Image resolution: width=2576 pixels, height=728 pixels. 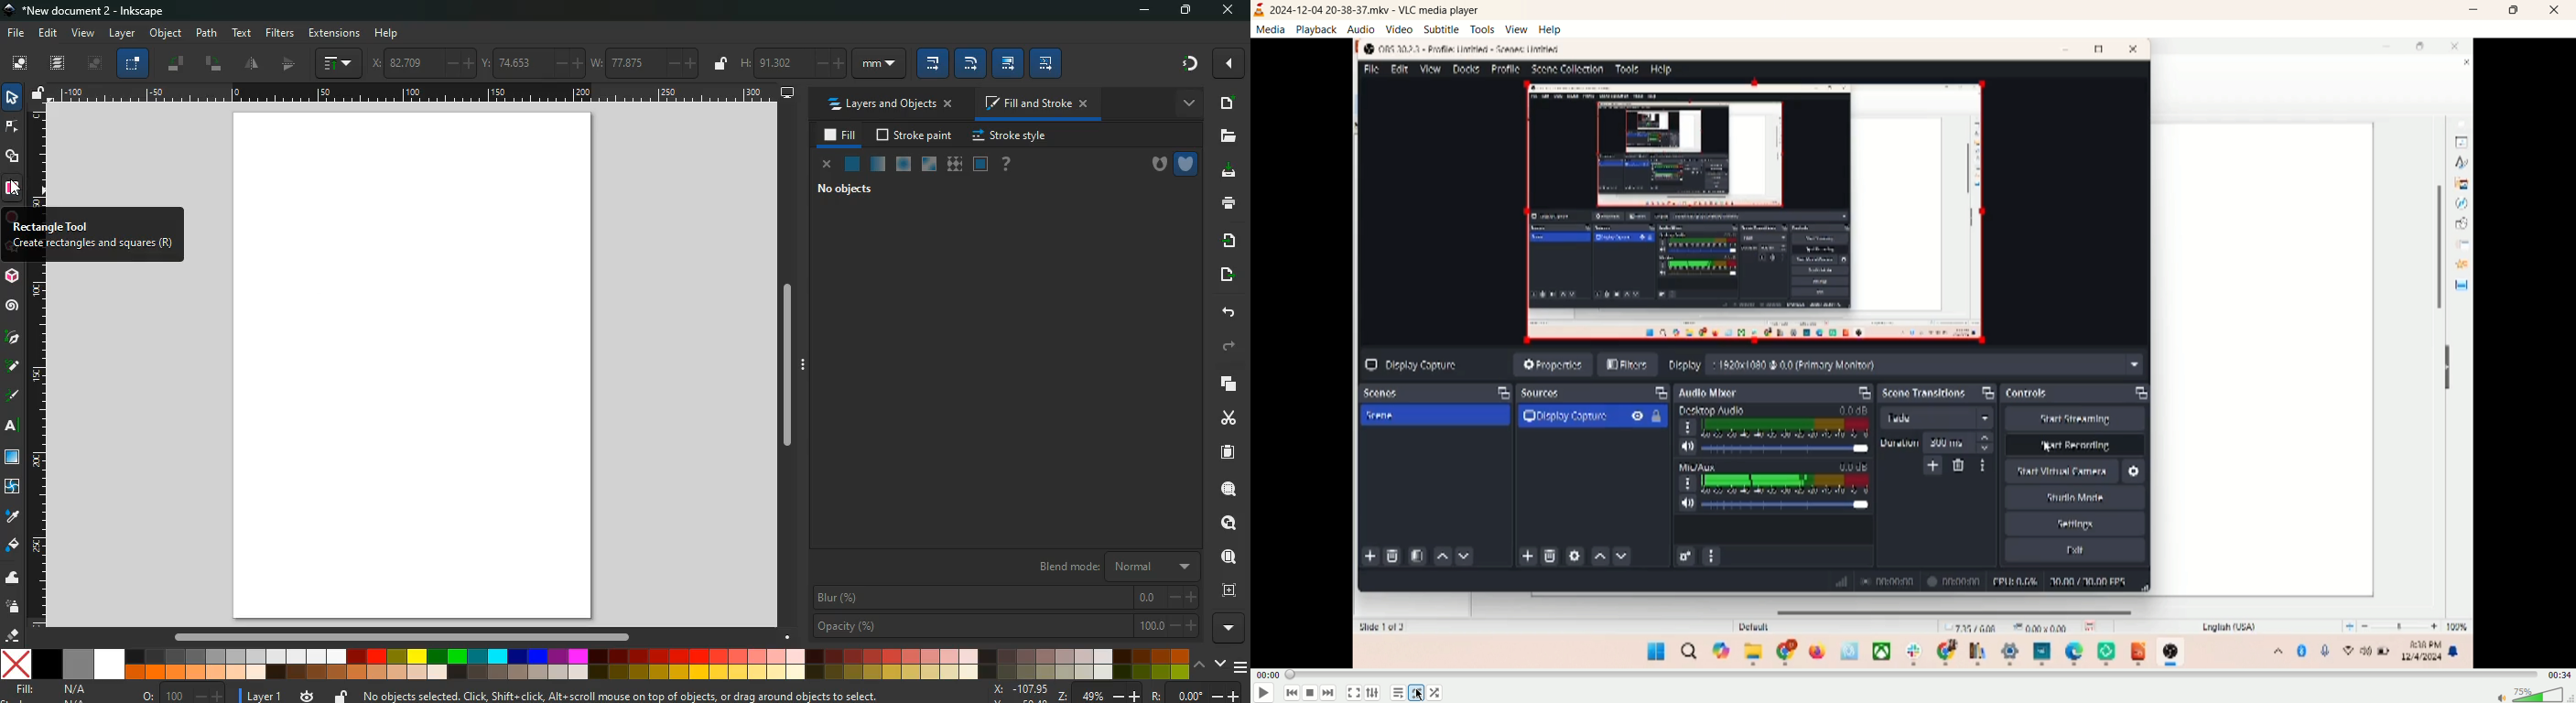 What do you see at coordinates (1228, 590) in the screenshot?
I see `frame` at bounding box center [1228, 590].